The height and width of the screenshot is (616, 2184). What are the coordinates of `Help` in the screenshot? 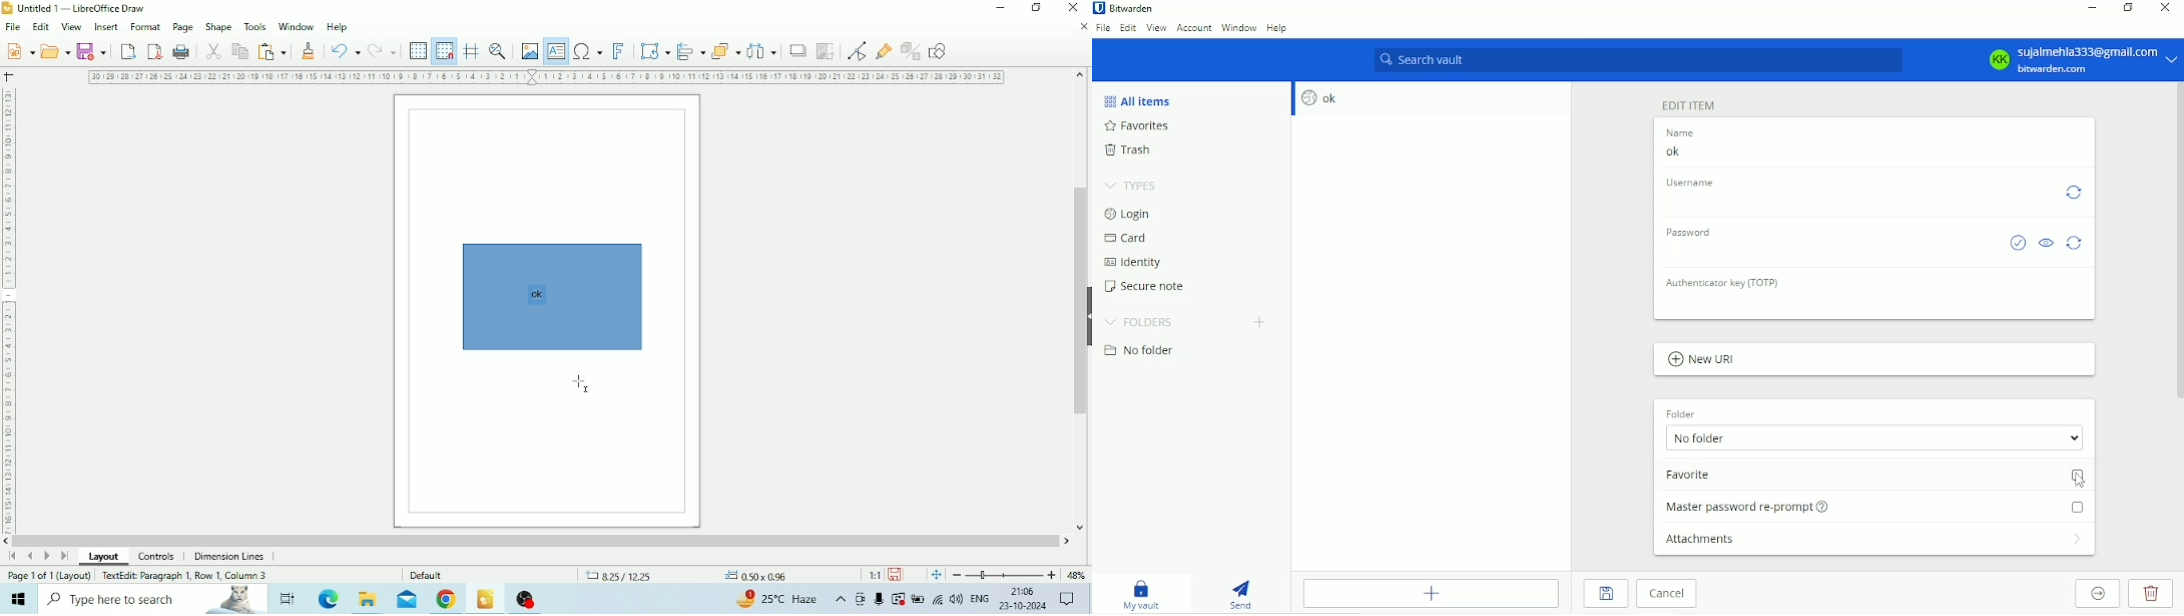 It's located at (1277, 28).